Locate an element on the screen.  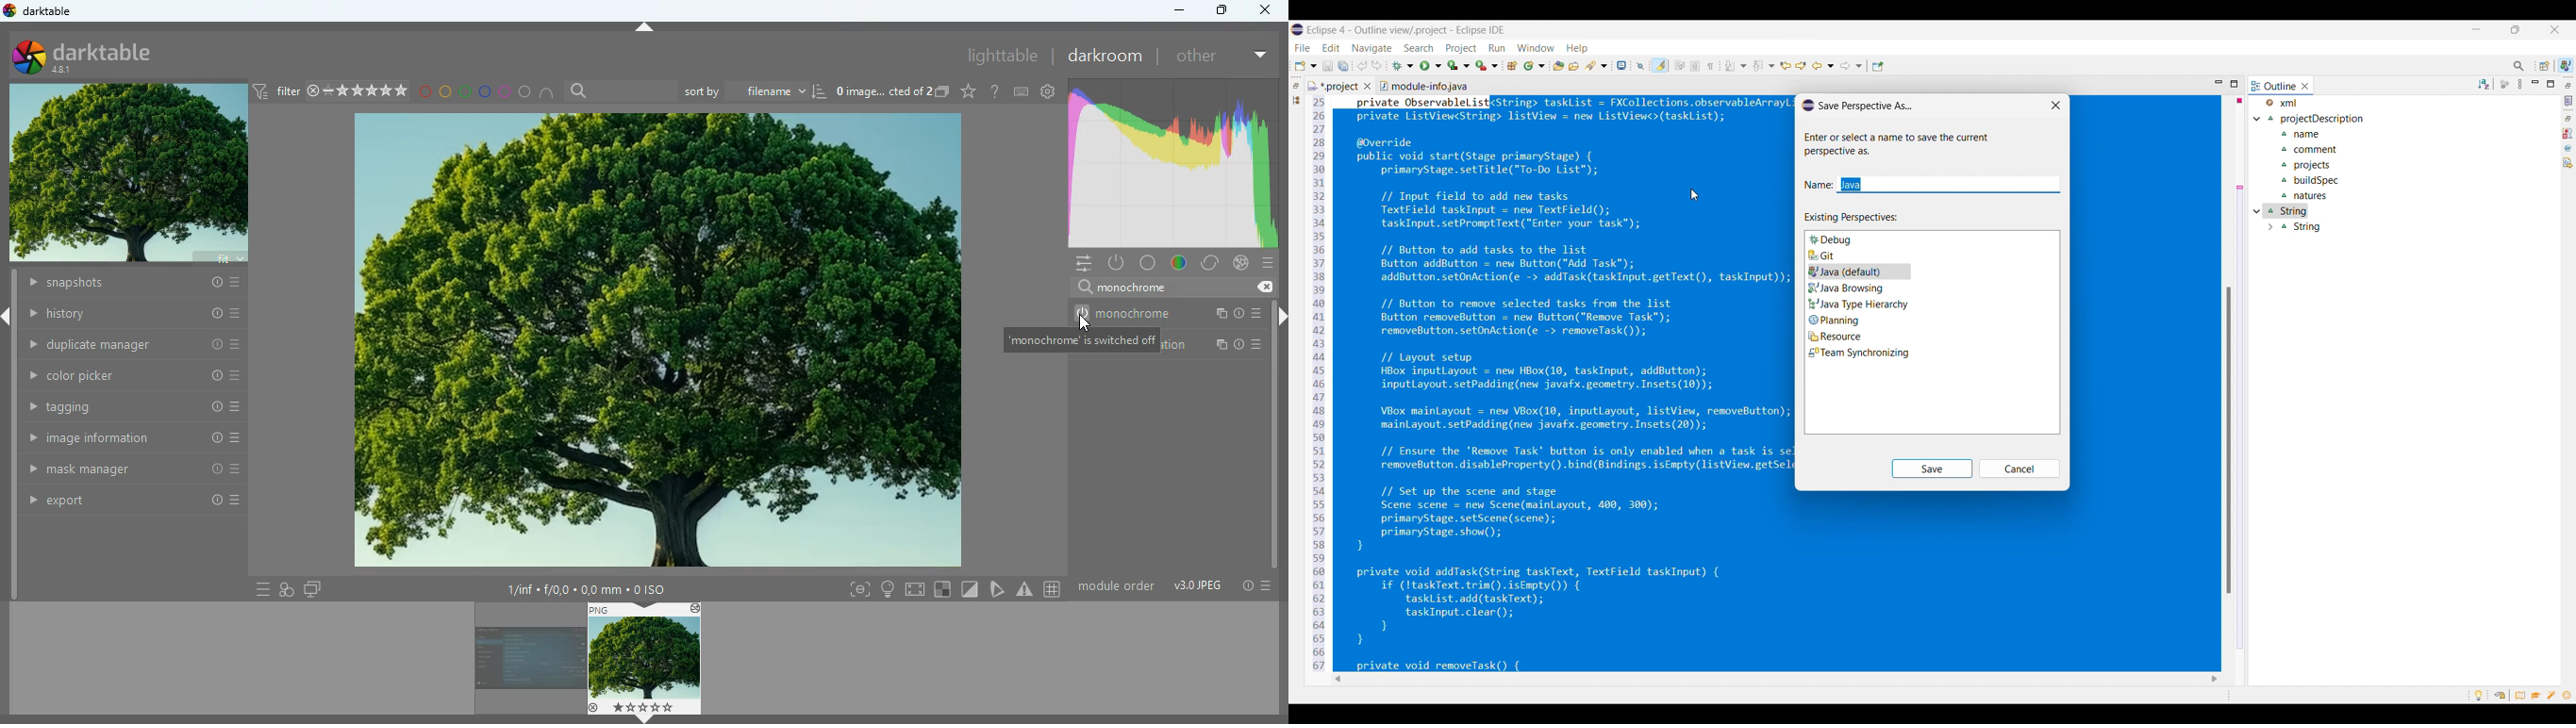
keyboard is located at coordinates (1021, 92).